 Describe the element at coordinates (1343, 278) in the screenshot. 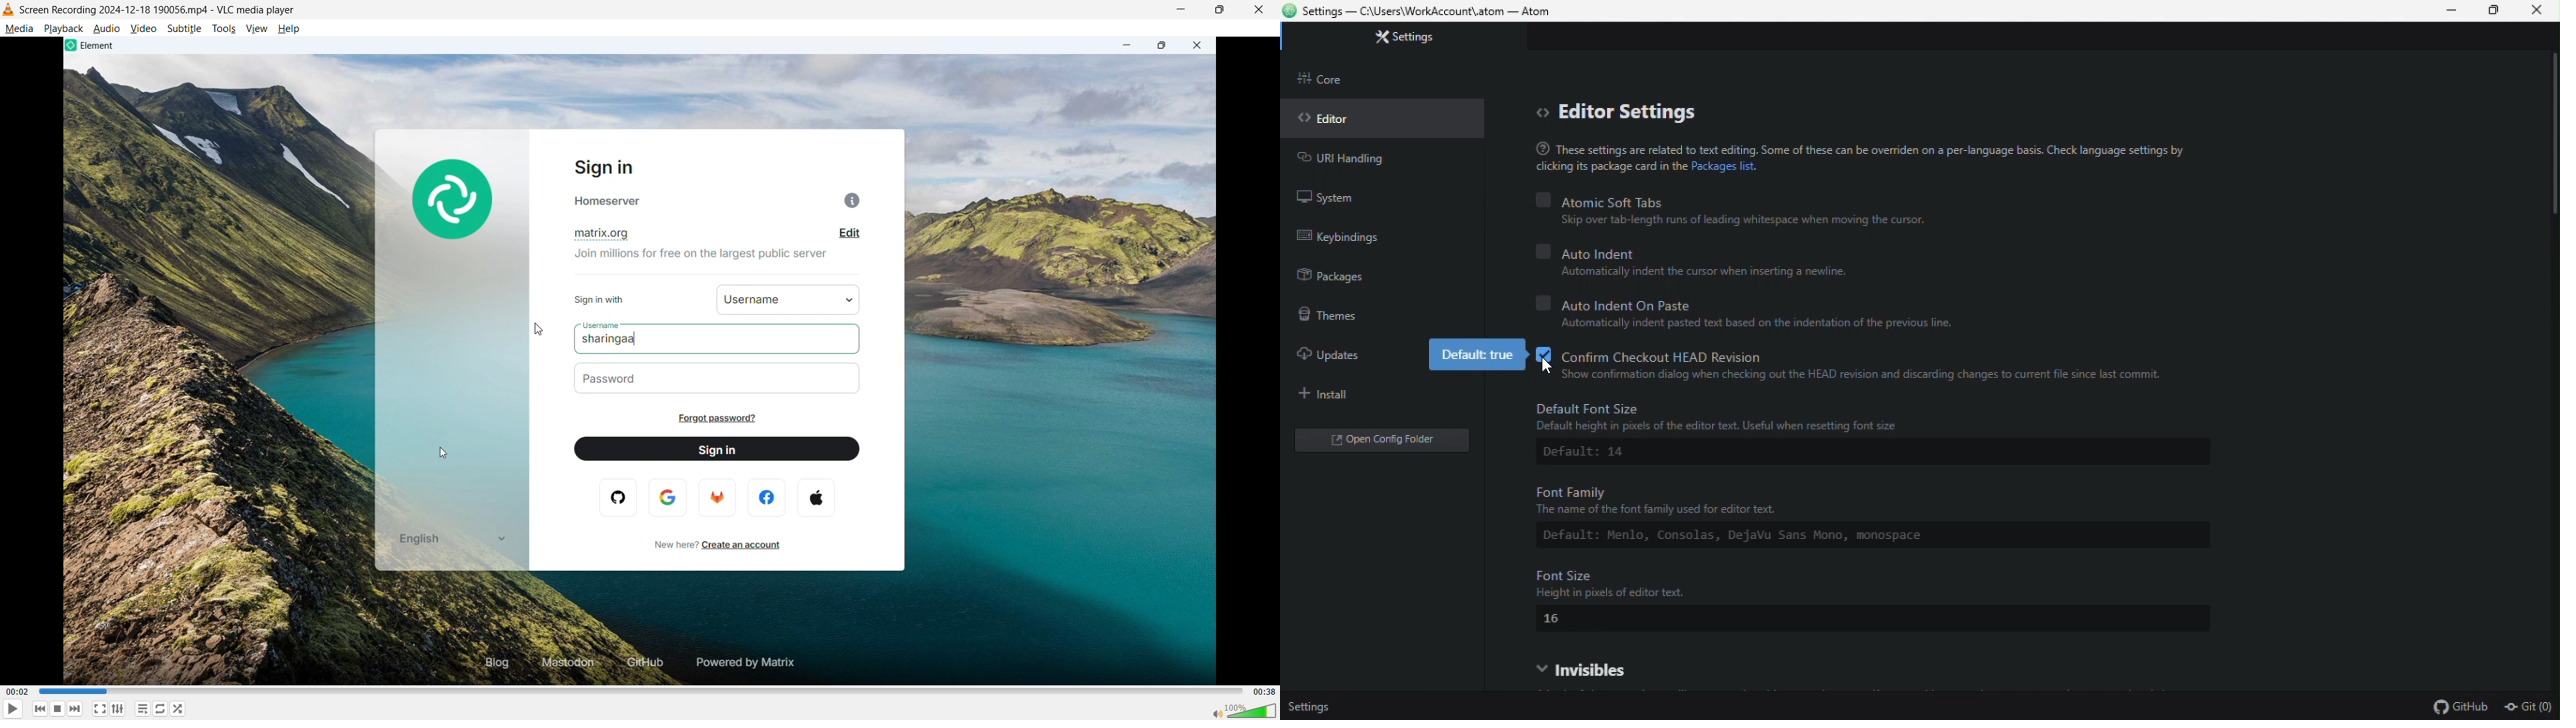

I see `packages` at that location.